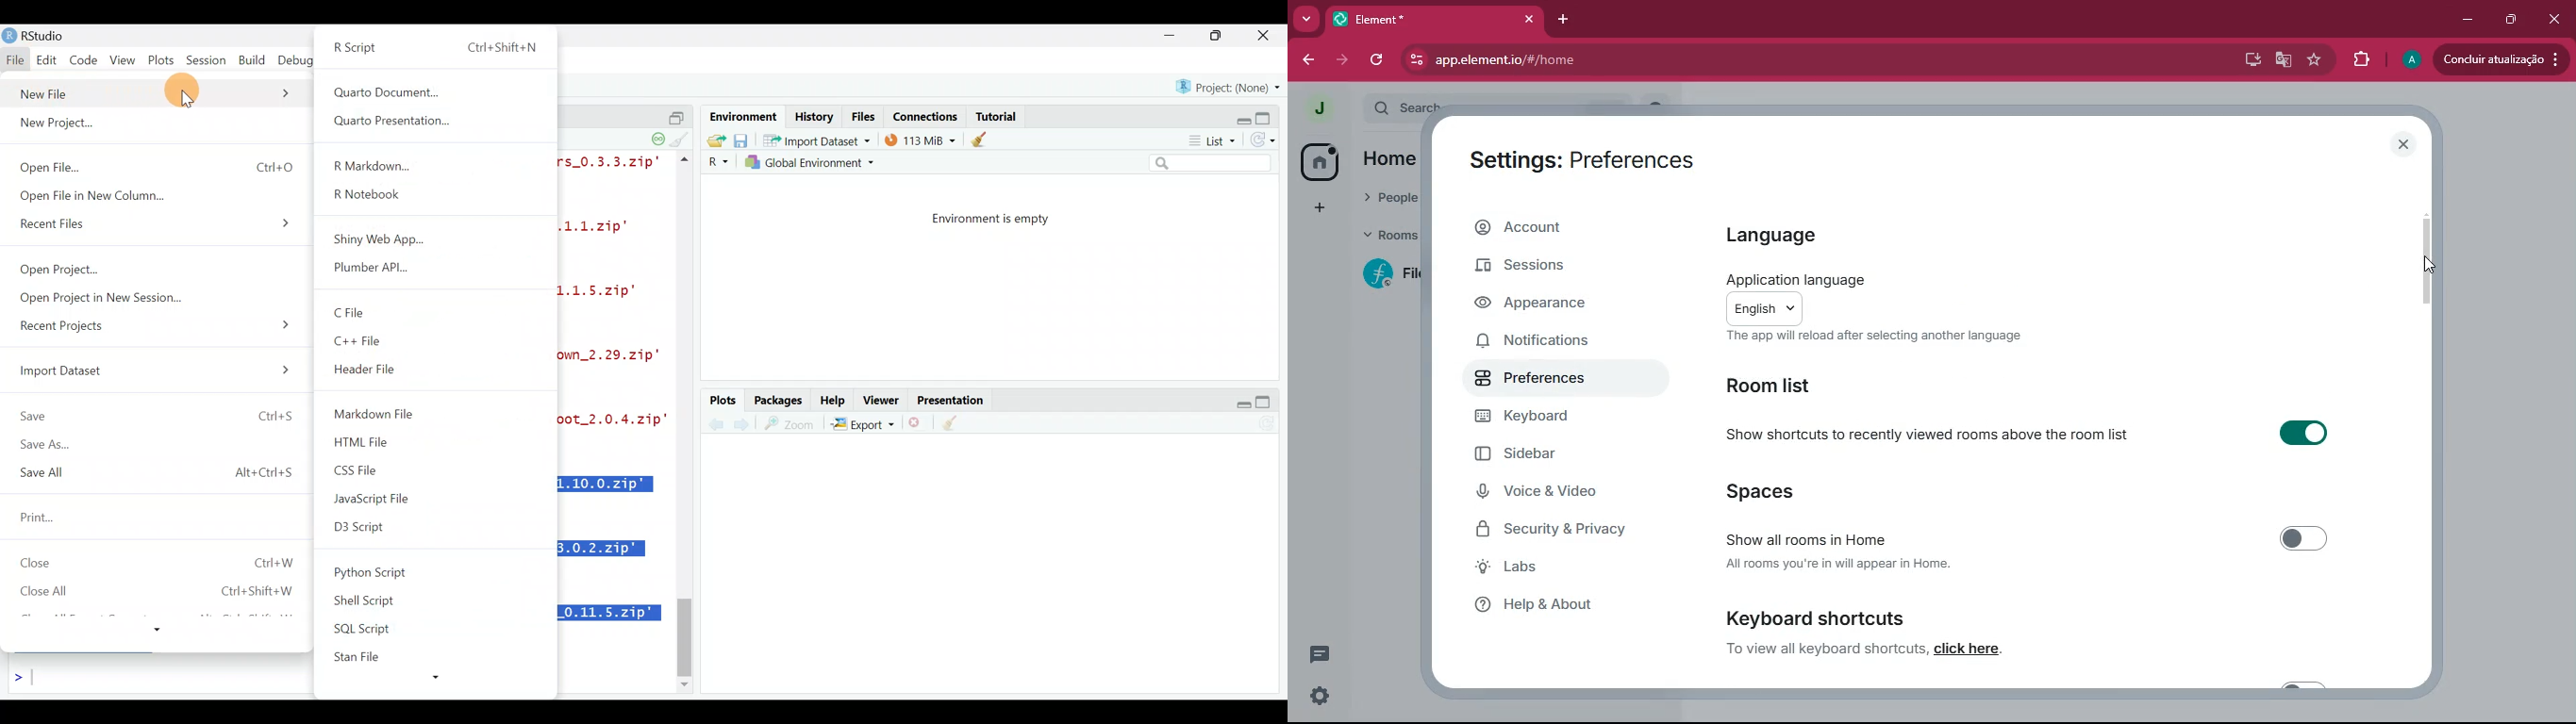 The height and width of the screenshot is (728, 2576). Describe the element at coordinates (156, 164) in the screenshot. I see `Open File... Ctrl+0` at that location.